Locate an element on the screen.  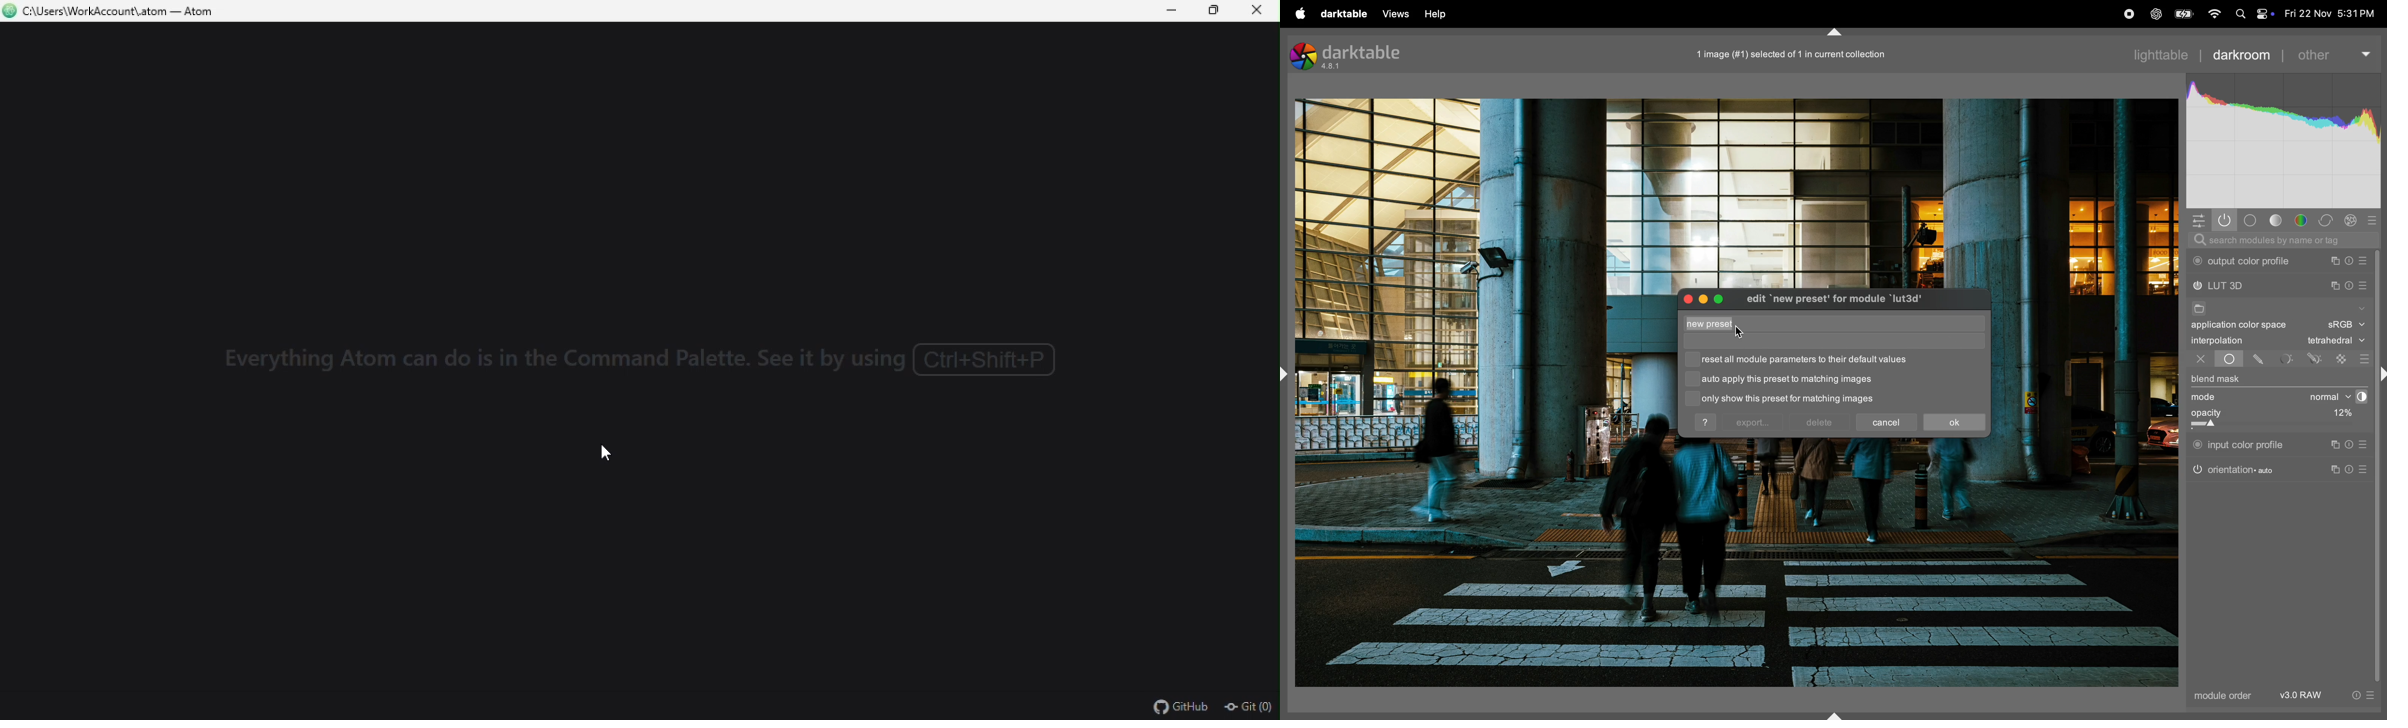
searchbar is located at coordinates (2282, 241).